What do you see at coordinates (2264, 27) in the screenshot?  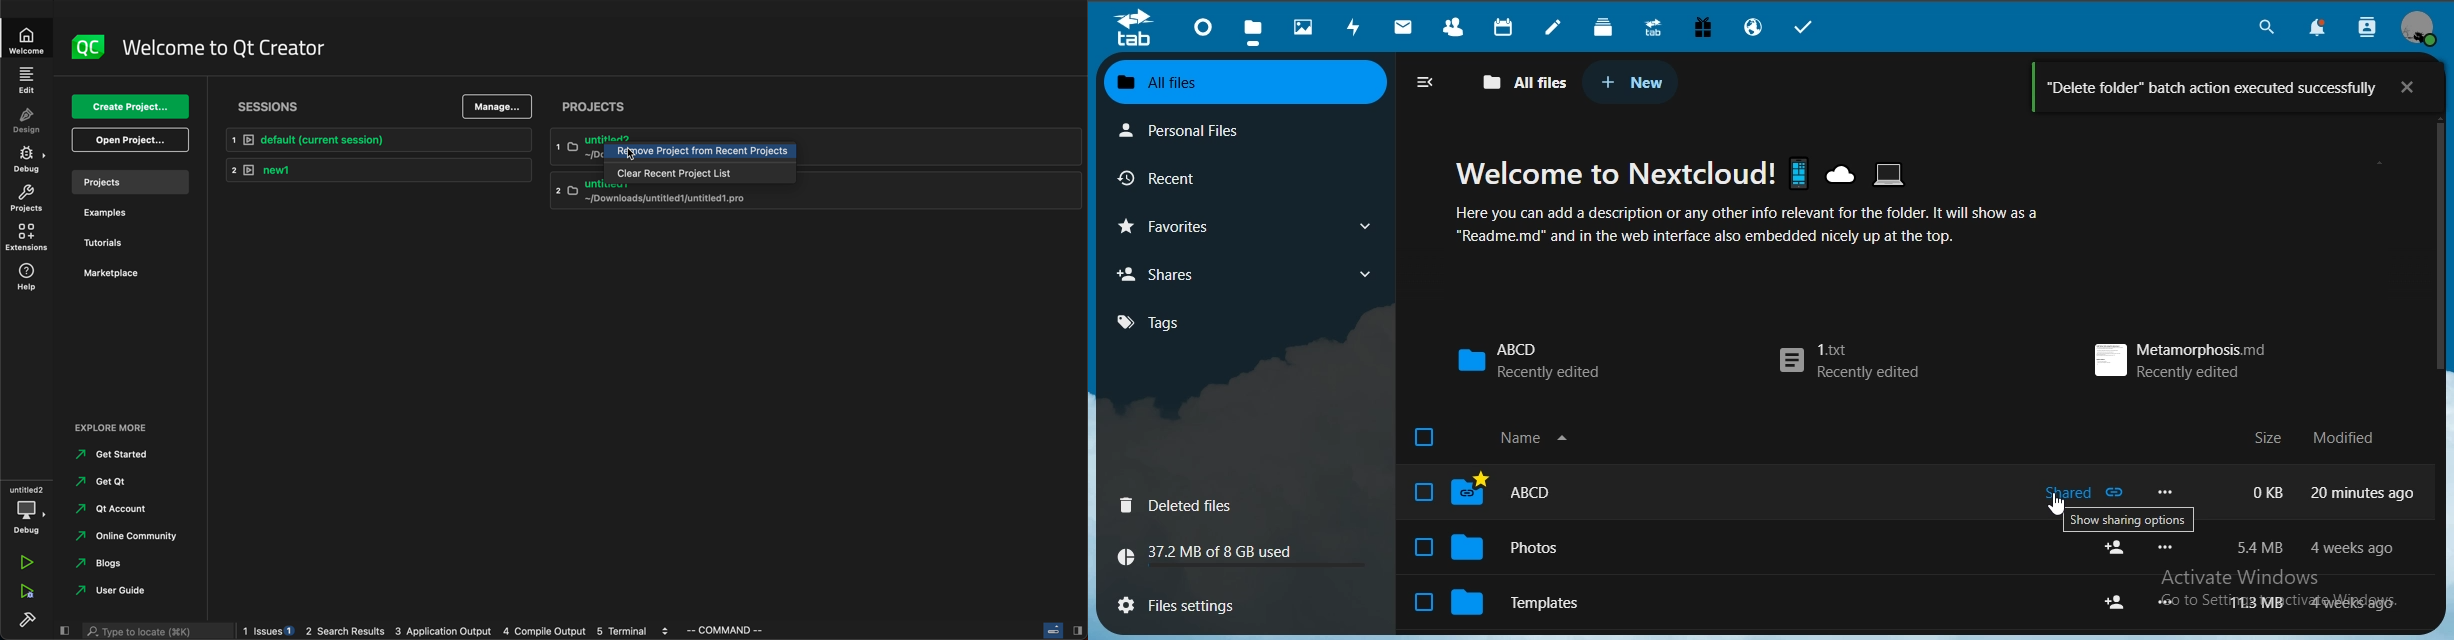 I see `search` at bounding box center [2264, 27].